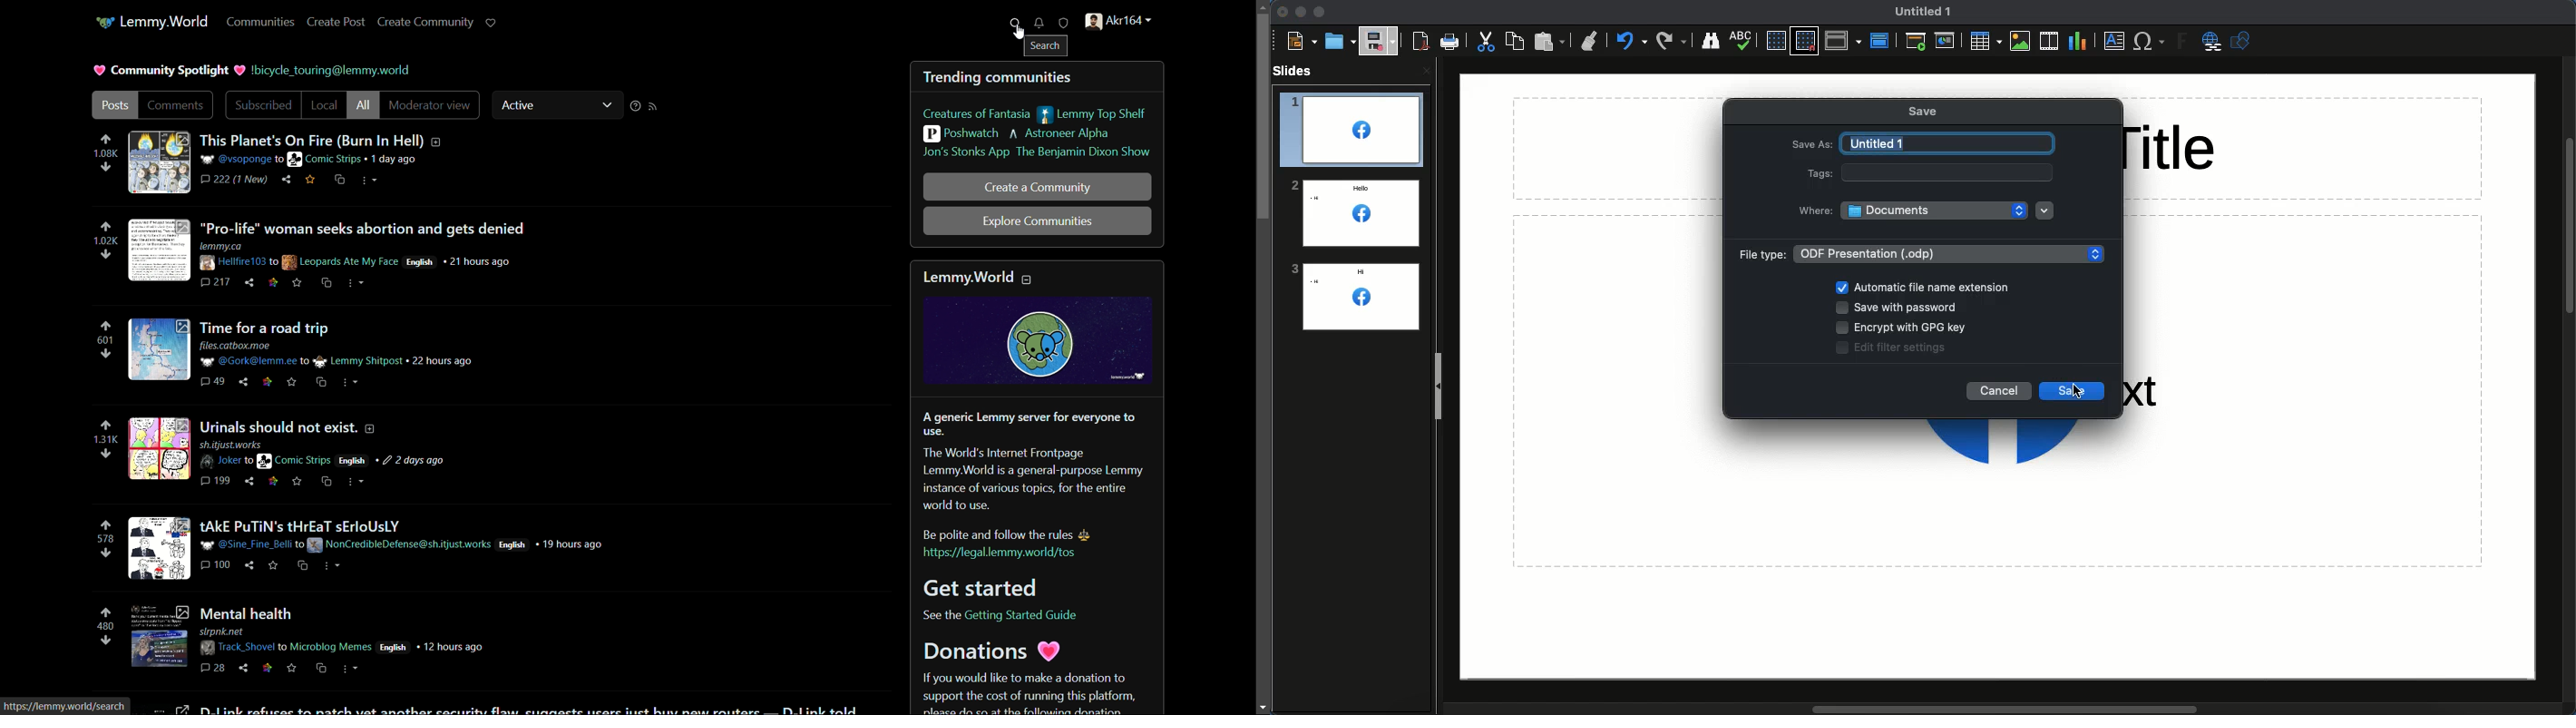 This screenshot has height=728, width=2576. Describe the element at coordinates (1018, 35) in the screenshot. I see `cursor` at that location.